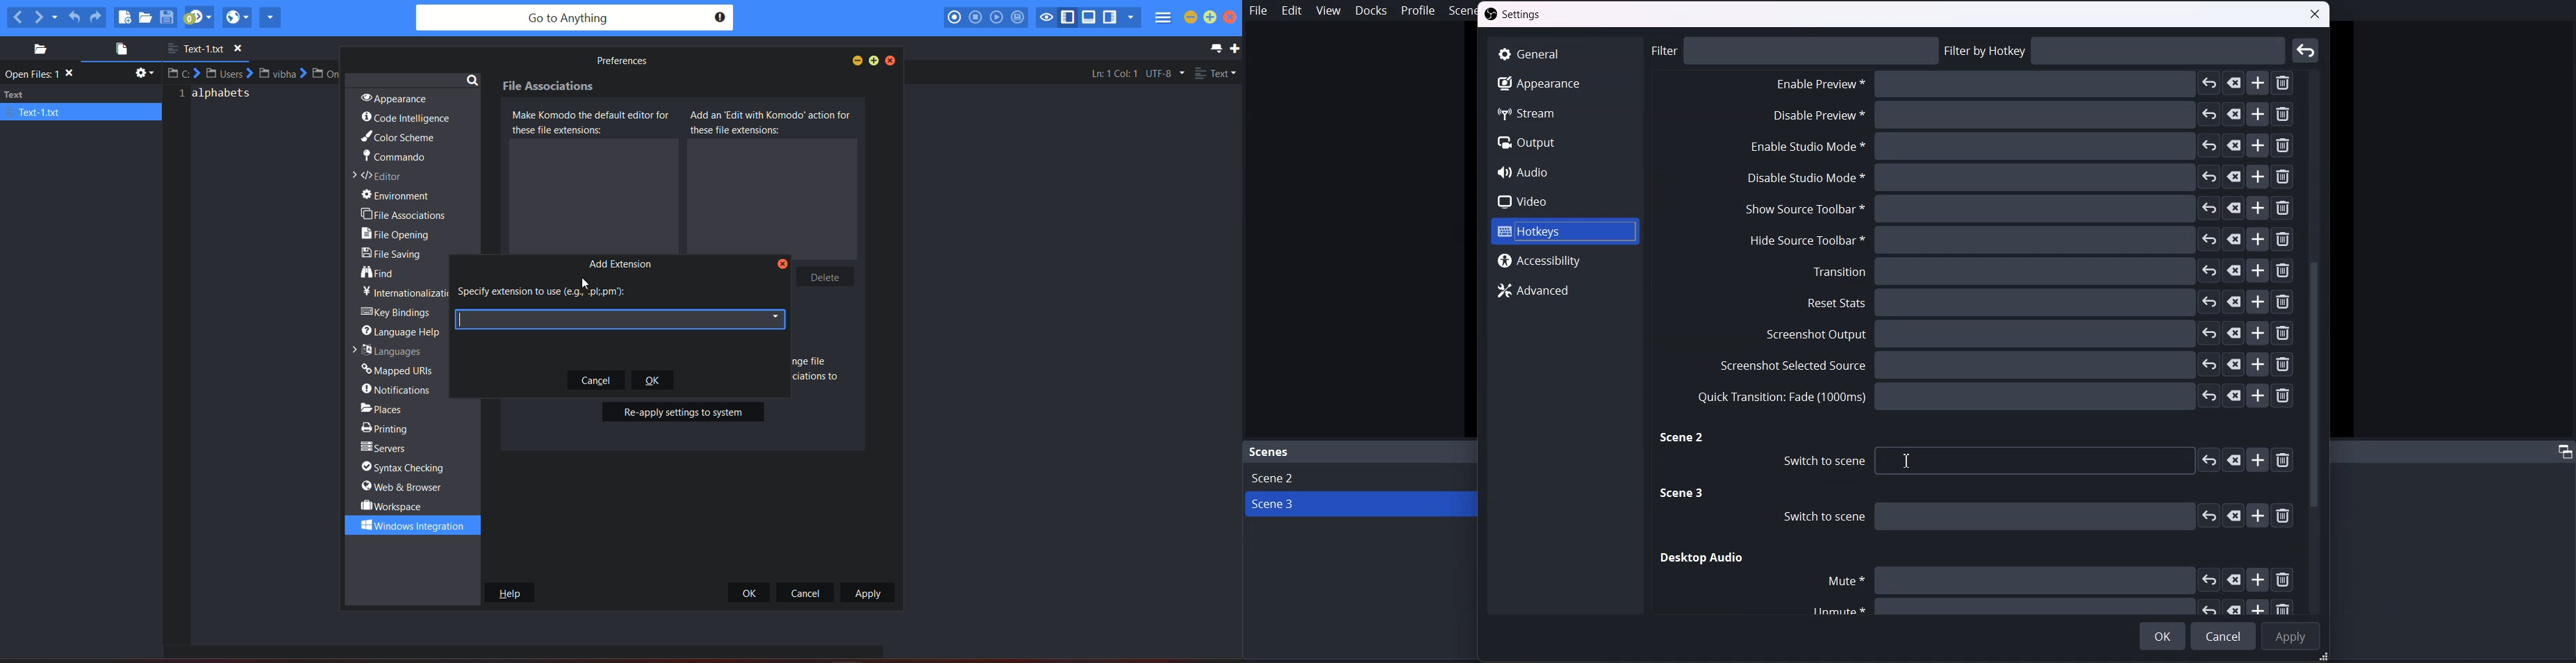 Image resolution: width=2576 pixels, height=672 pixels. What do you see at coordinates (1563, 83) in the screenshot?
I see `Apperance` at bounding box center [1563, 83].